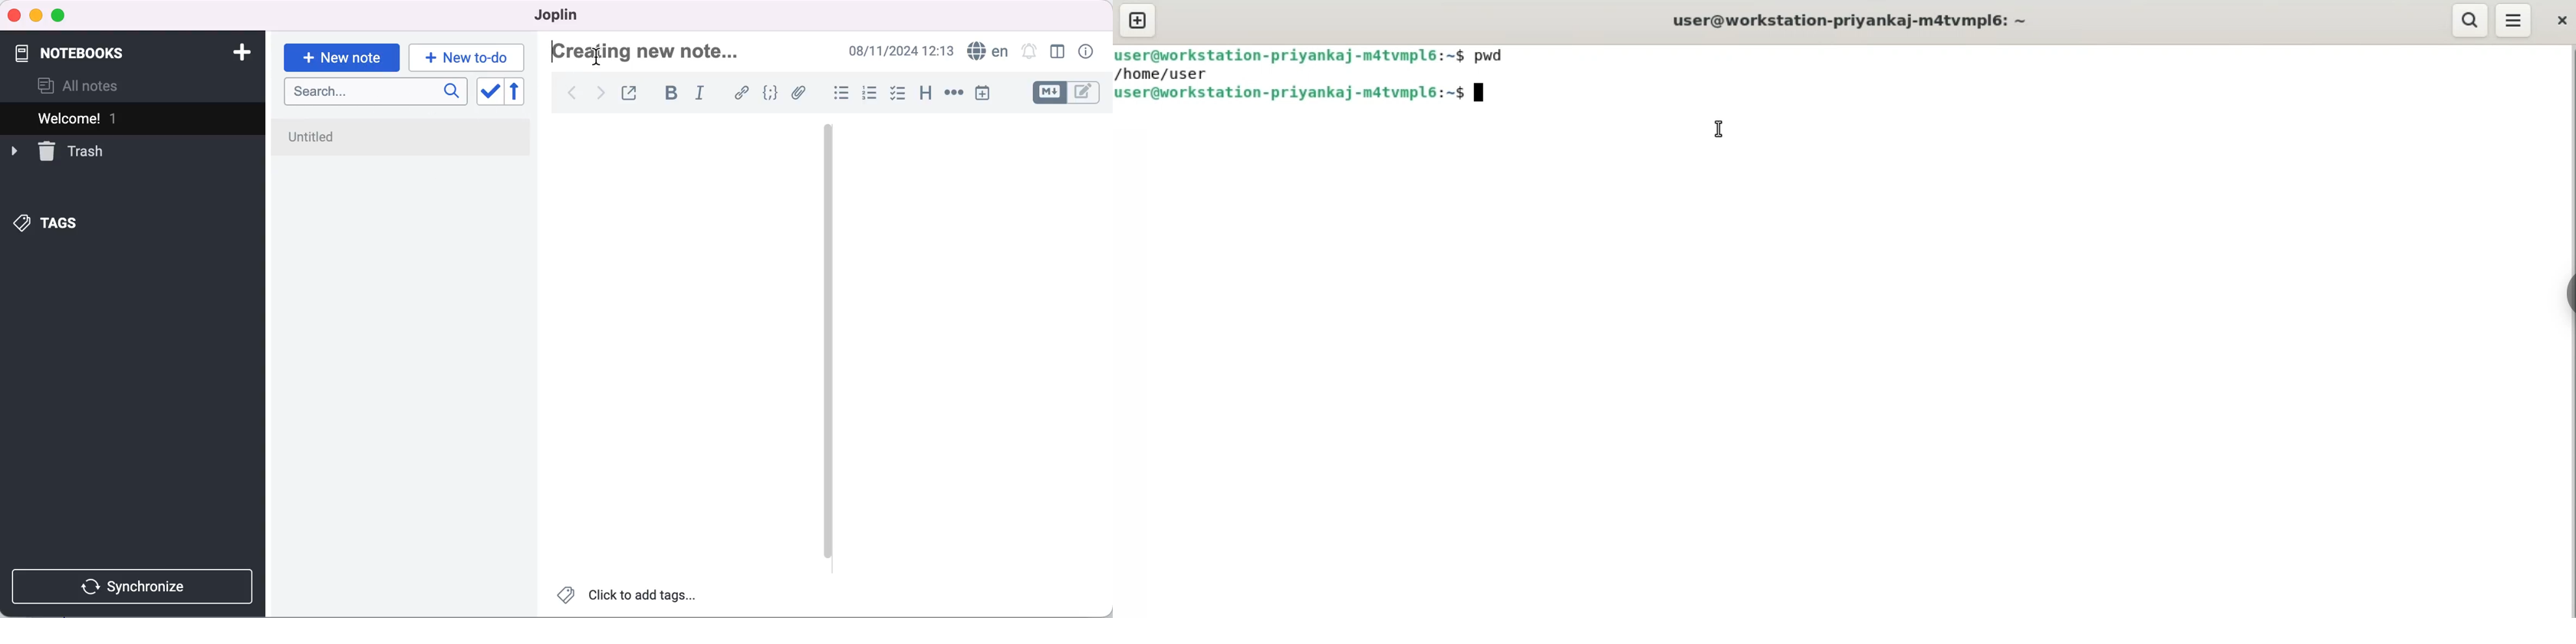 This screenshot has height=644, width=2576. Describe the element at coordinates (564, 15) in the screenshot. I see `joplin` at that location.